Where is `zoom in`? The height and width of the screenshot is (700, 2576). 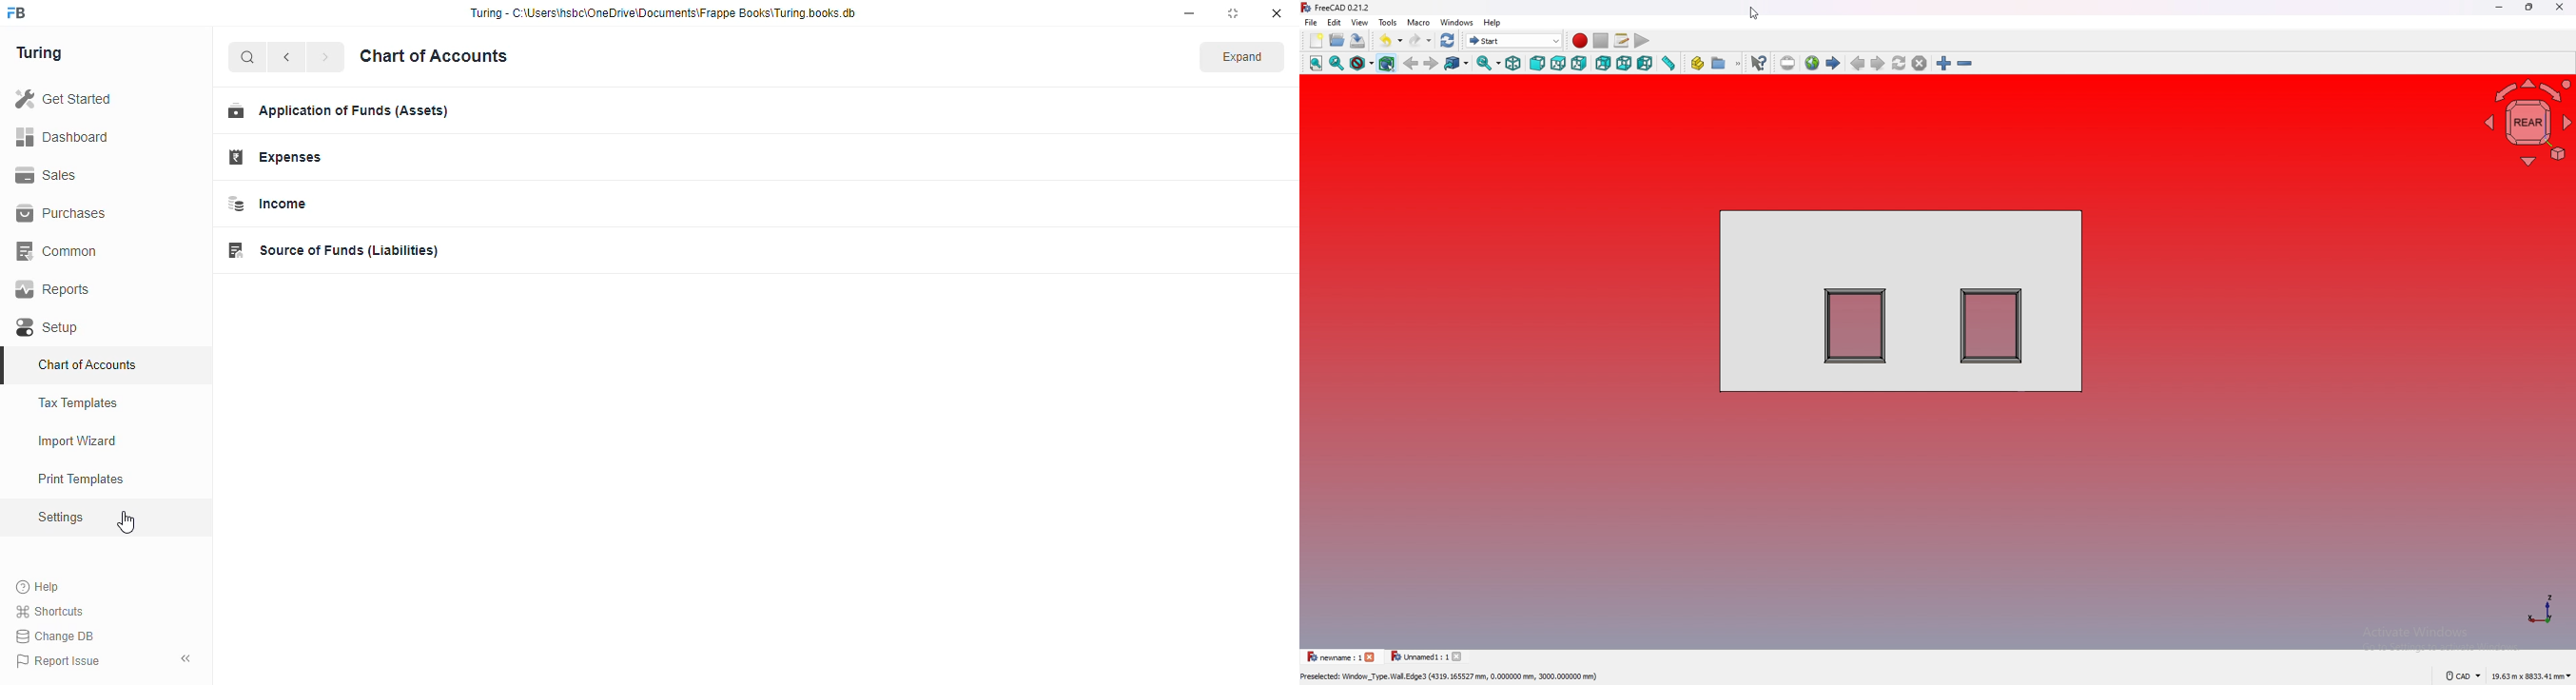 zoom in is located at coordinates (1943, 63).